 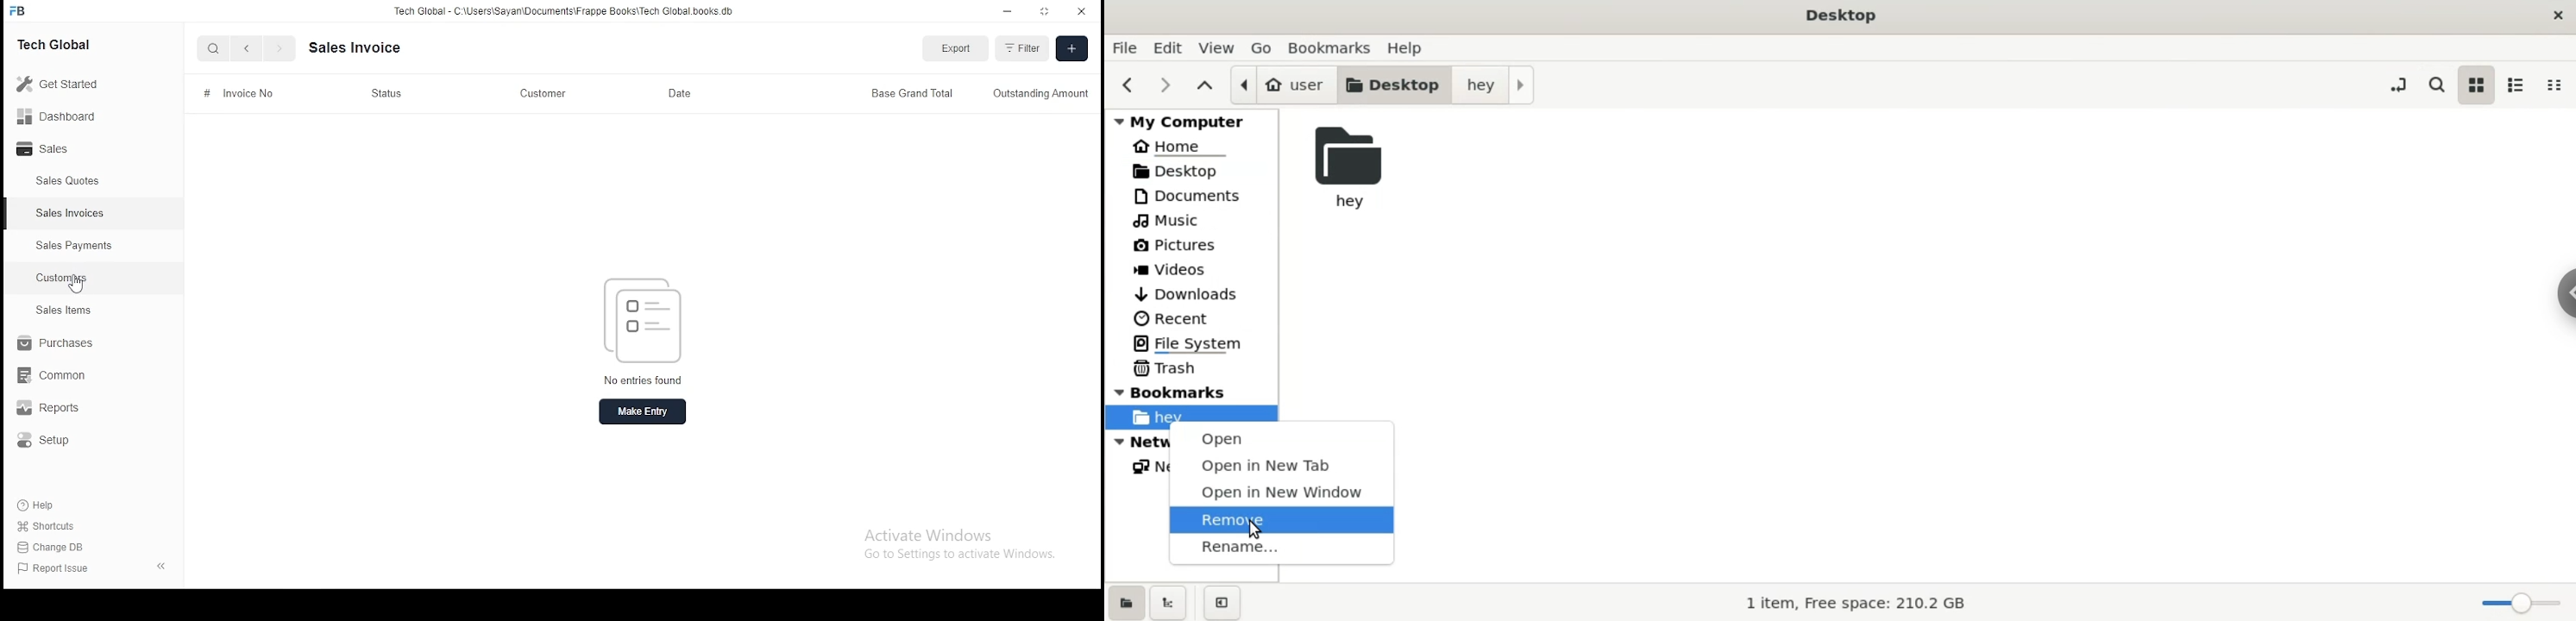 I want to click on export, so click(x=953, y=50).